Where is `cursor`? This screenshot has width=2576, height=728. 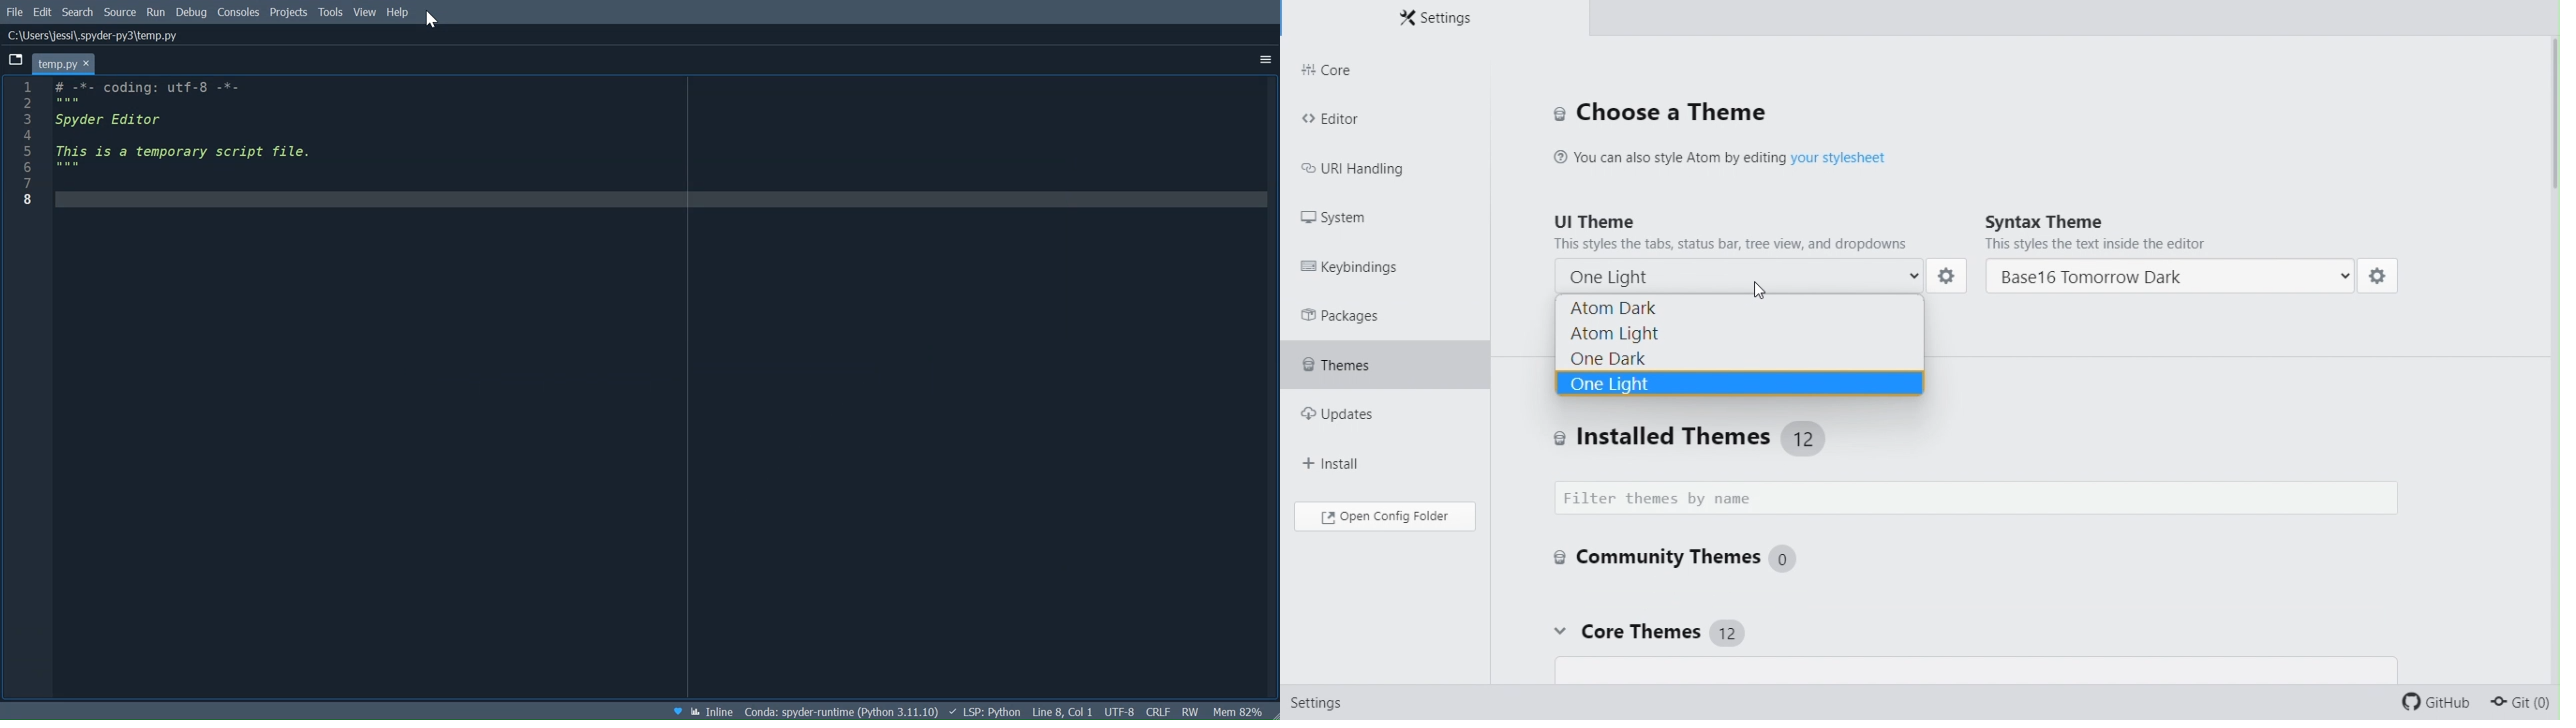 cursor is located at coordinates (1763, 291).